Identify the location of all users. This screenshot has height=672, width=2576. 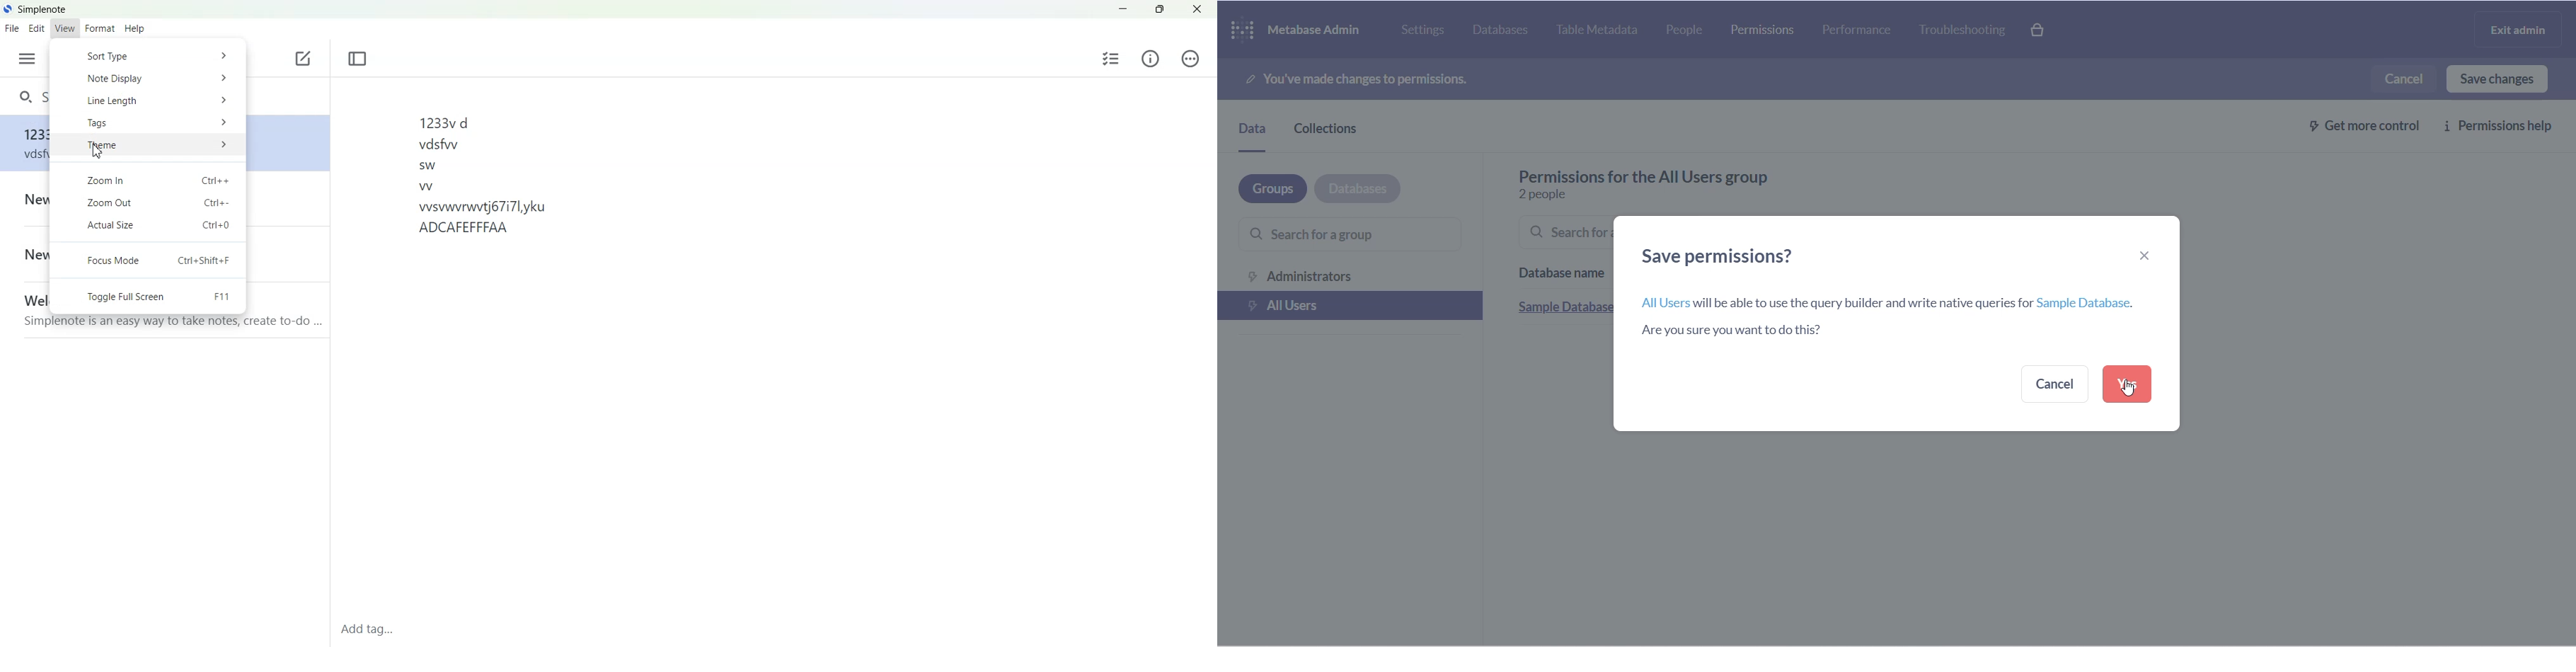
(1352, 306).